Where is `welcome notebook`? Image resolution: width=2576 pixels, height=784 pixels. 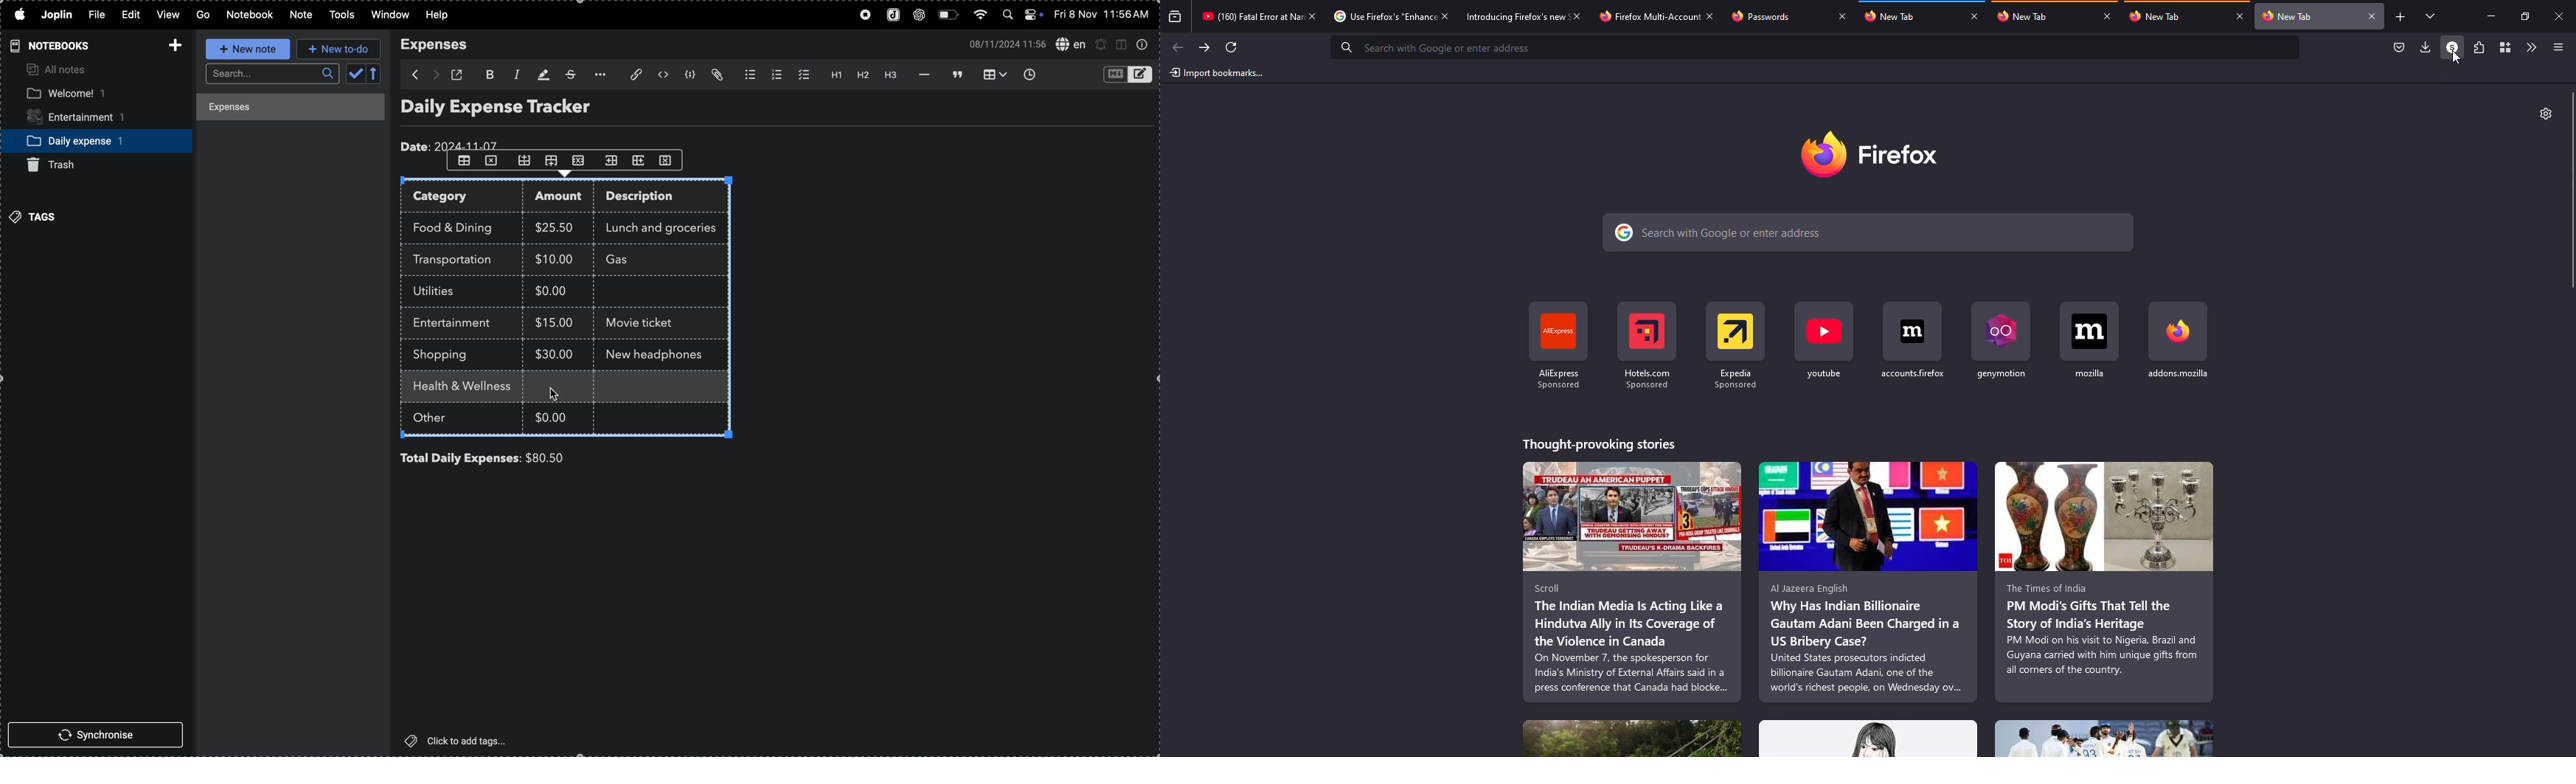 welcome notebook is located at coordinates (86, 94).